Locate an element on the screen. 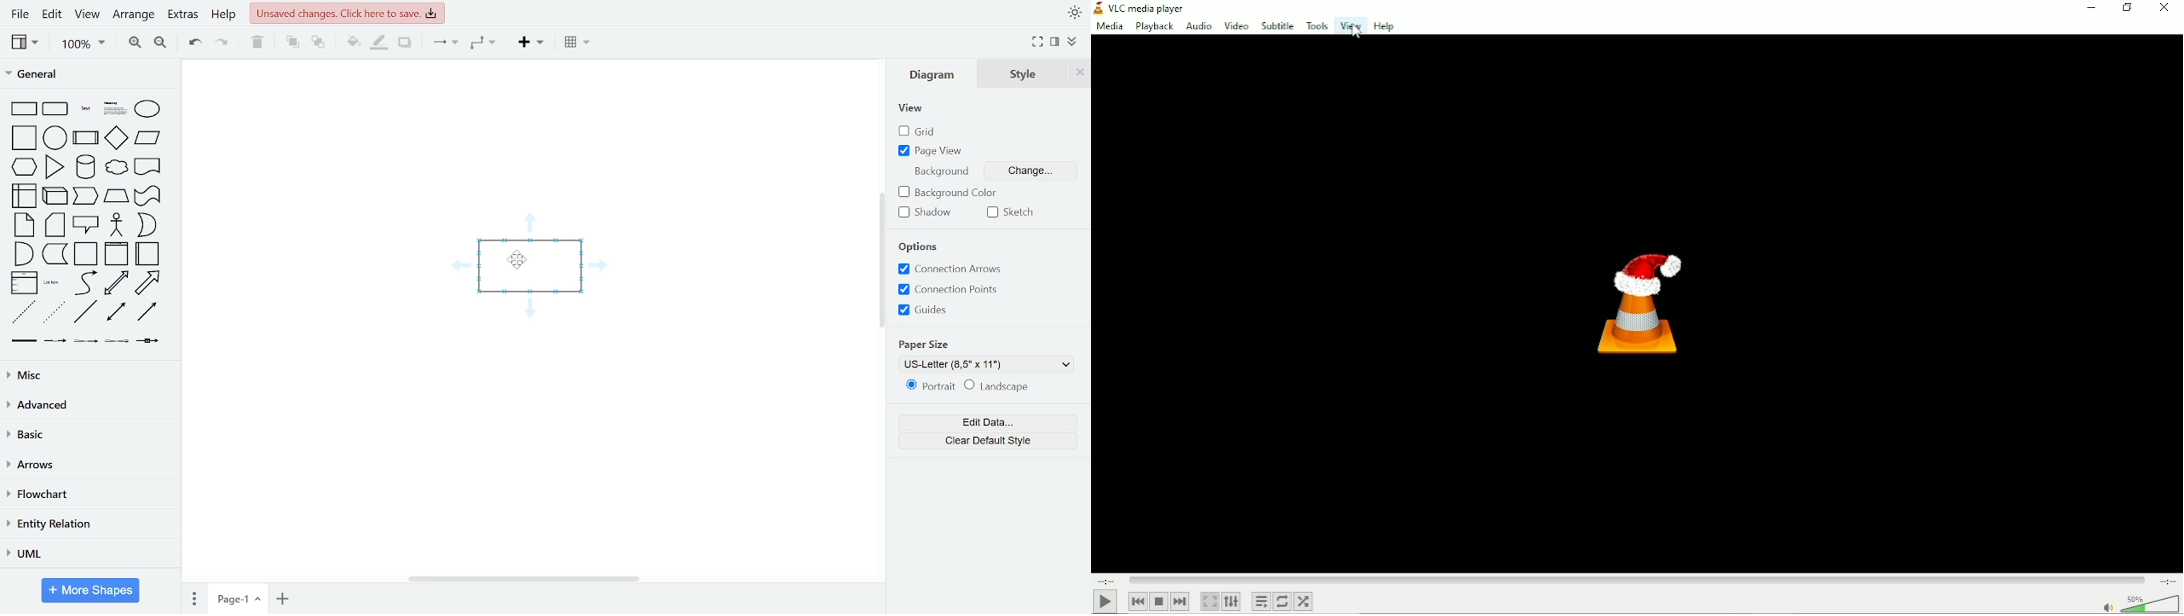 The height and width of the screenshot is (616, 2184). rounded rectangle is located at coordinates (55, 109).